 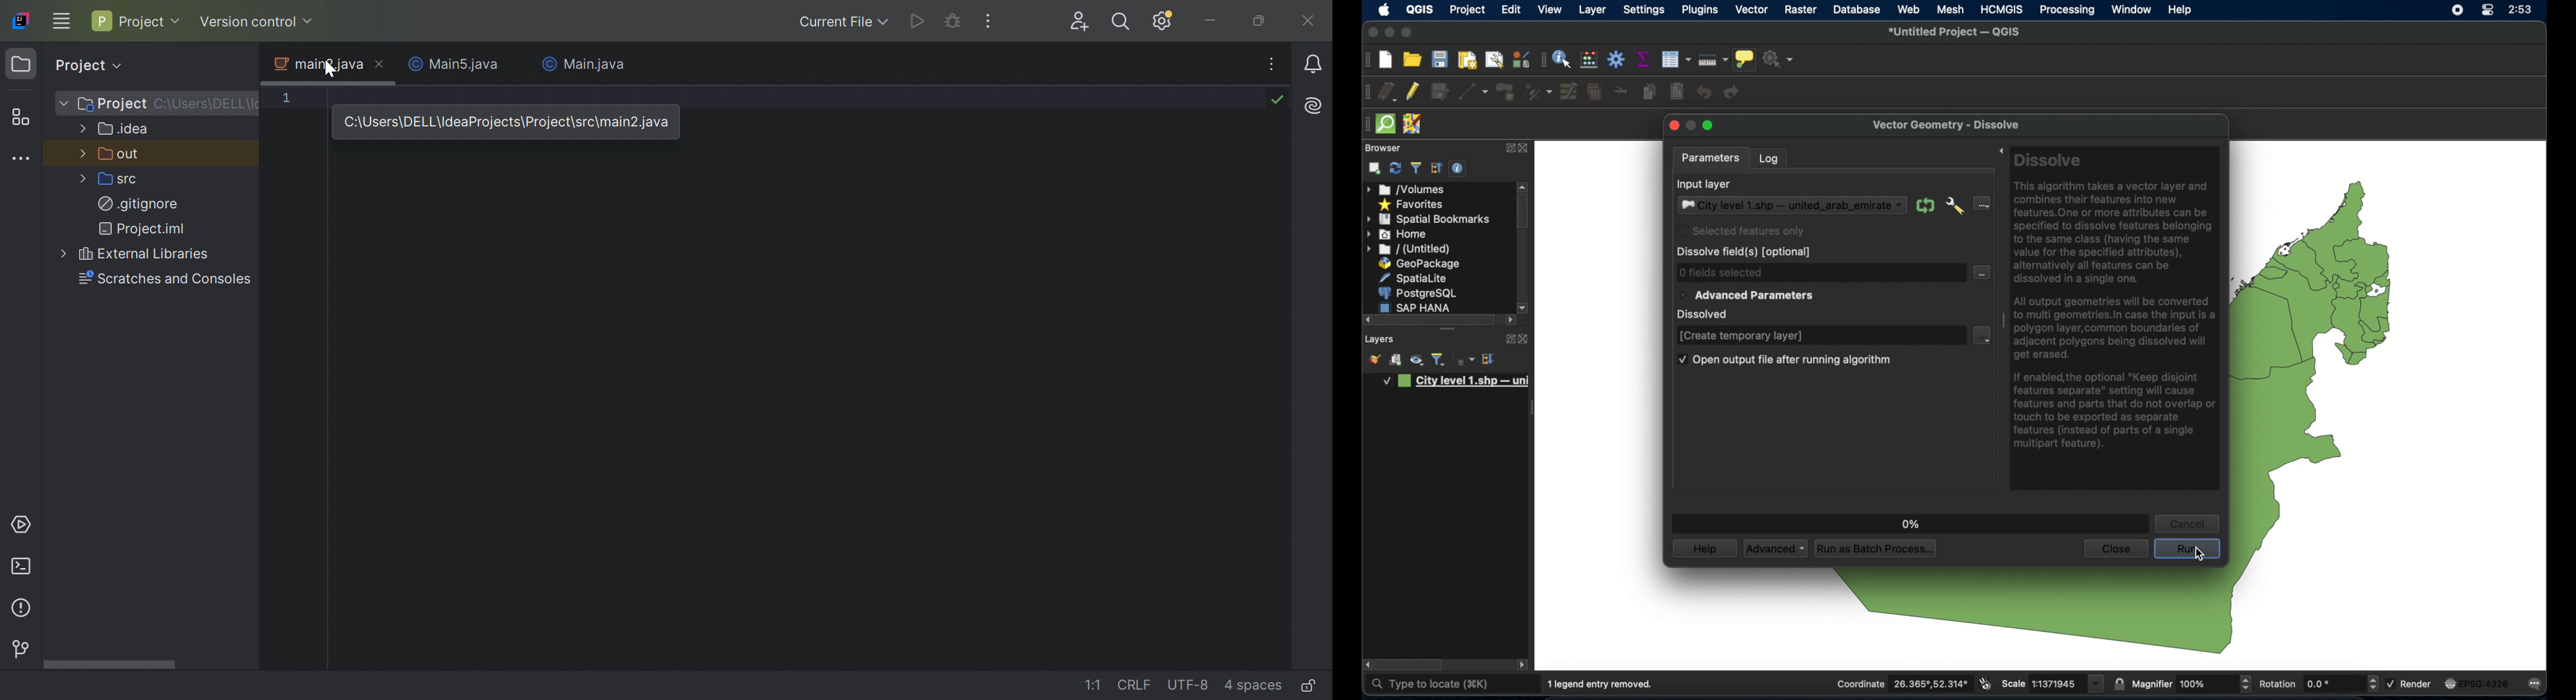 I want to click on open field calculator, so click(x=1589, y=60).